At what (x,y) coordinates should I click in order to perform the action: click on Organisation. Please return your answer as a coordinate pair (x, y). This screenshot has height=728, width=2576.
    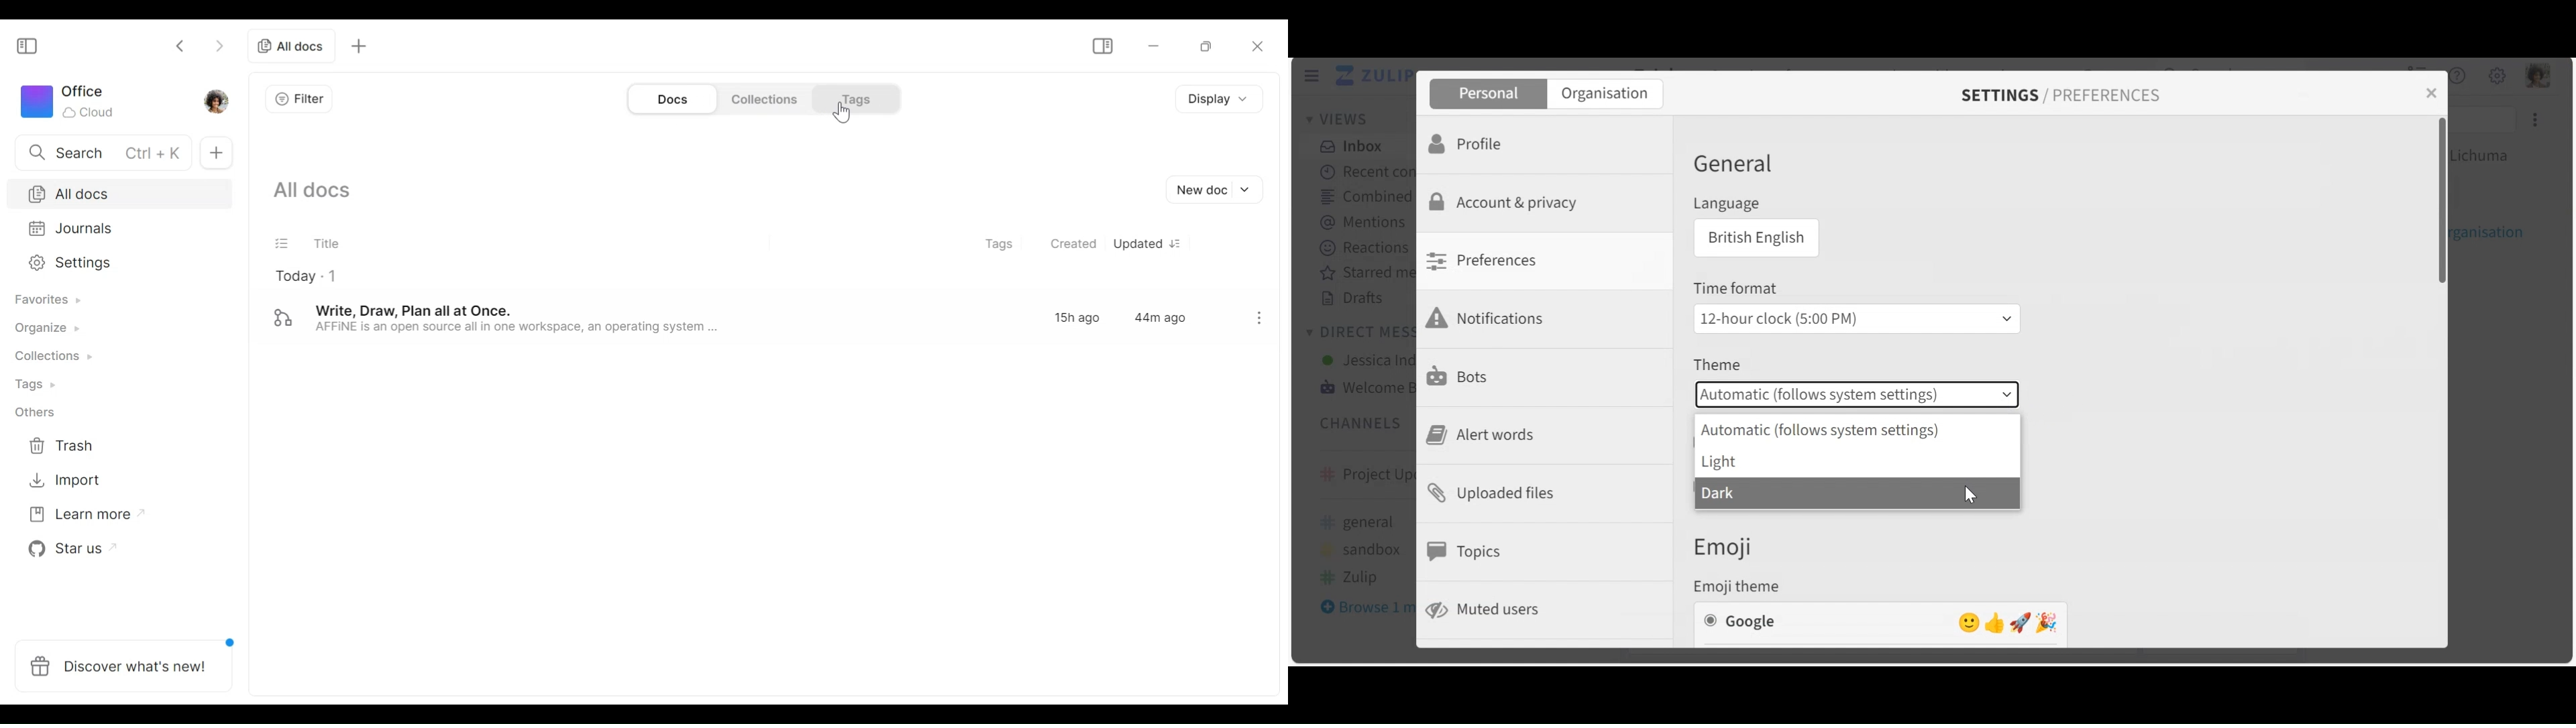
    Looking at the image, I should click on (1607, 95).